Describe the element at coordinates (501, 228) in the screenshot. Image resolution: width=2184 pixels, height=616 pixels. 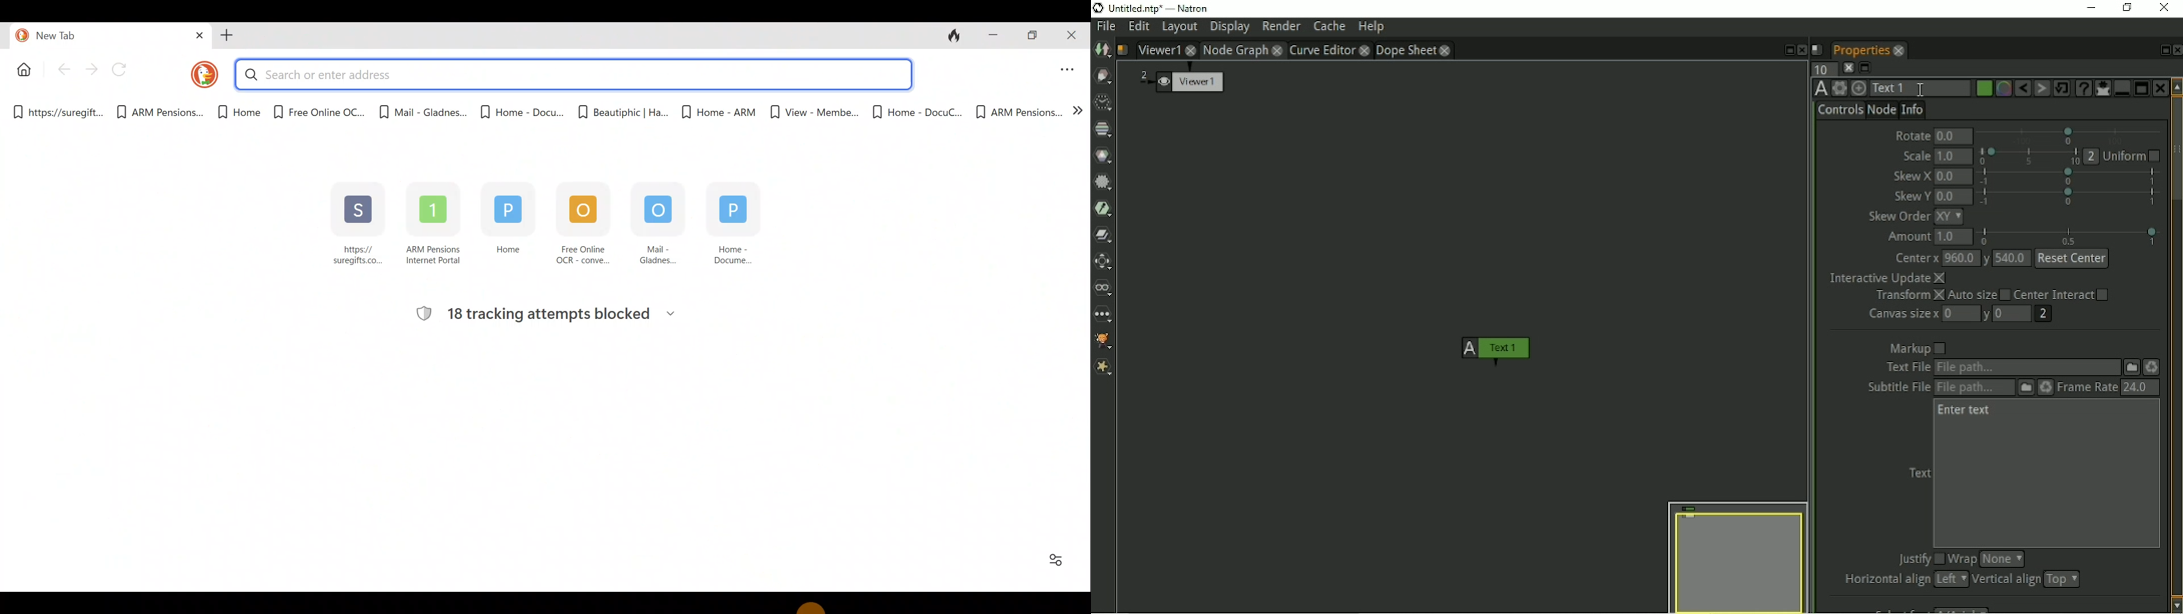
I see `Home` at that location.